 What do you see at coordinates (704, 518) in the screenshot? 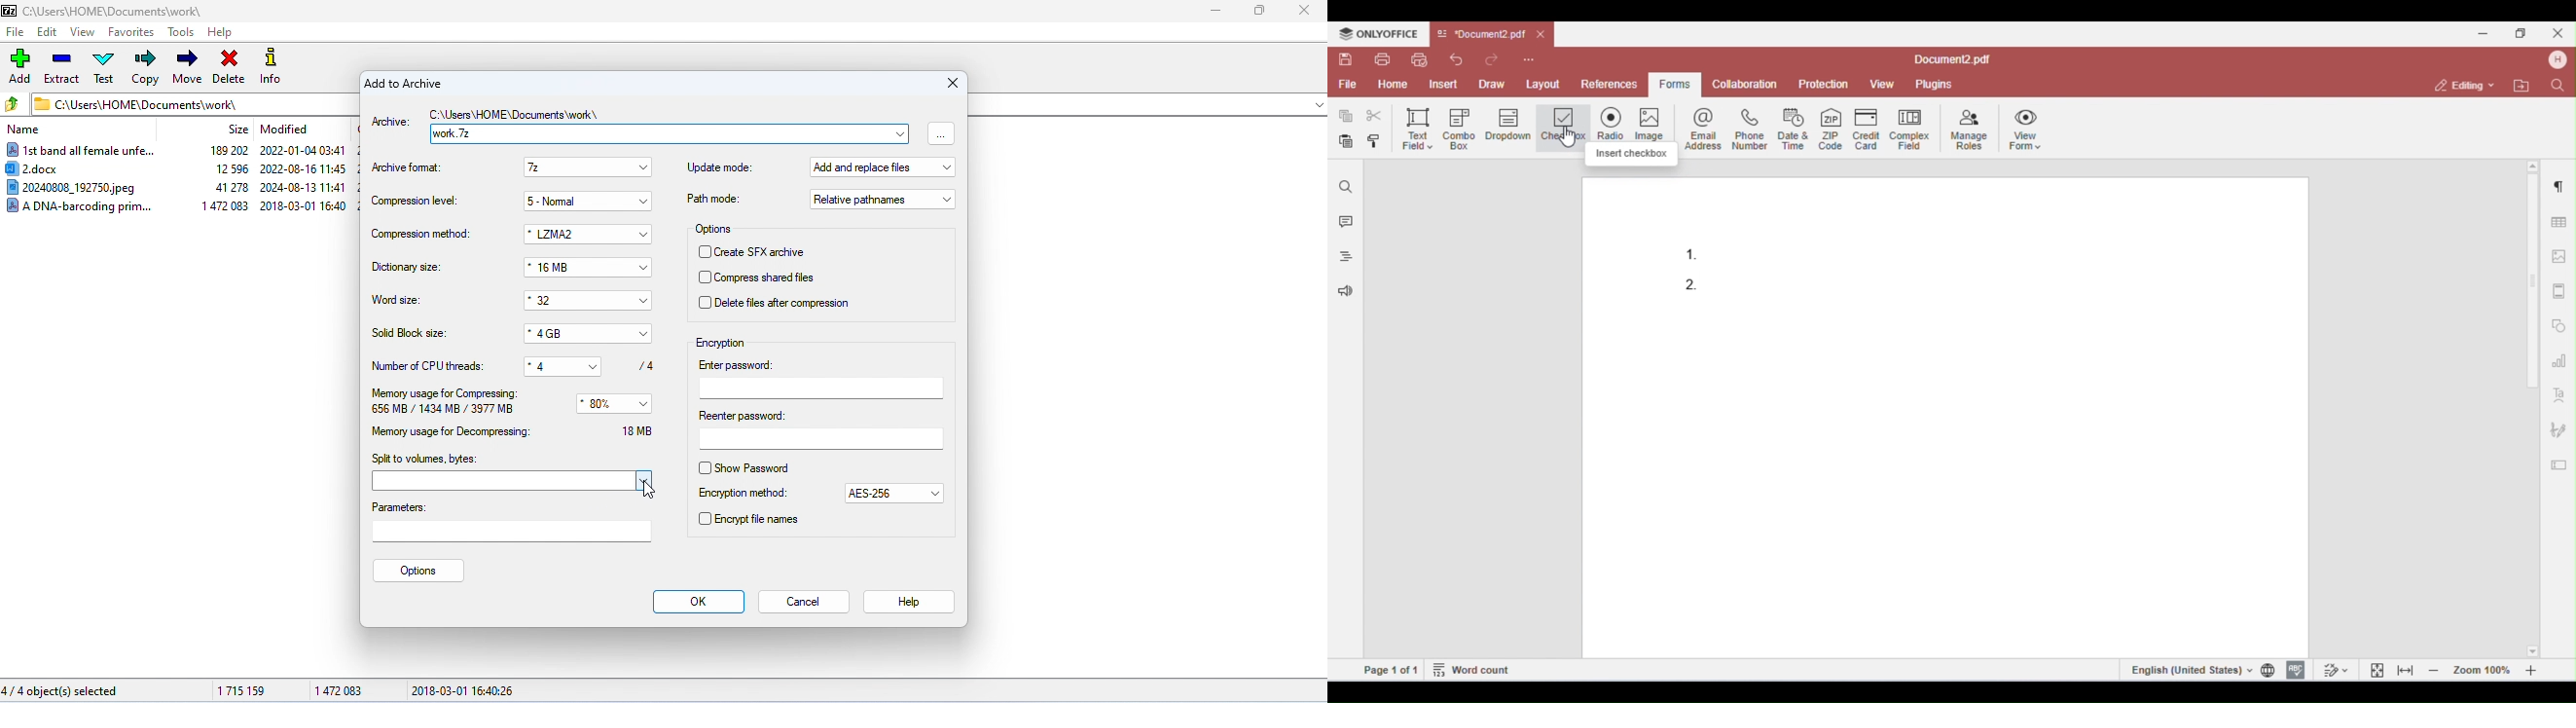
I see `check box` at bounding box center [704, 518].